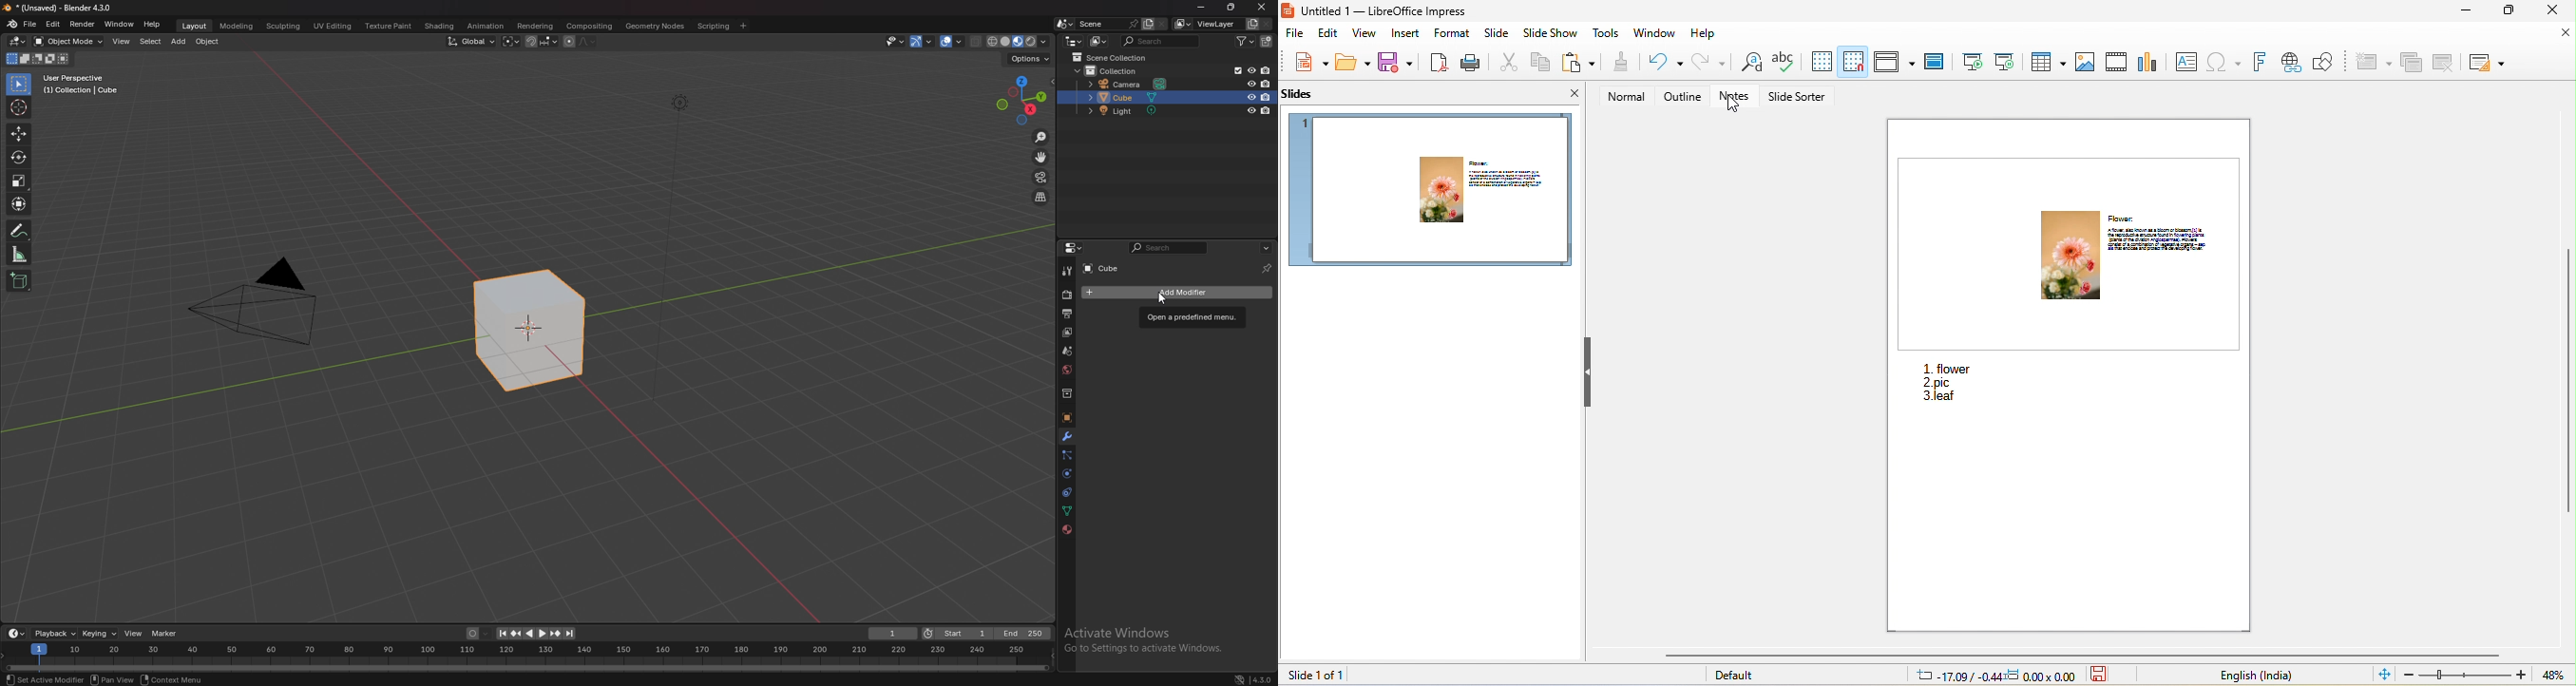 The width and height of the screenshot is (2576, 700). Describe the element at coordinates (1194, 317) in the screenshot. I see `tooltip` at that location.